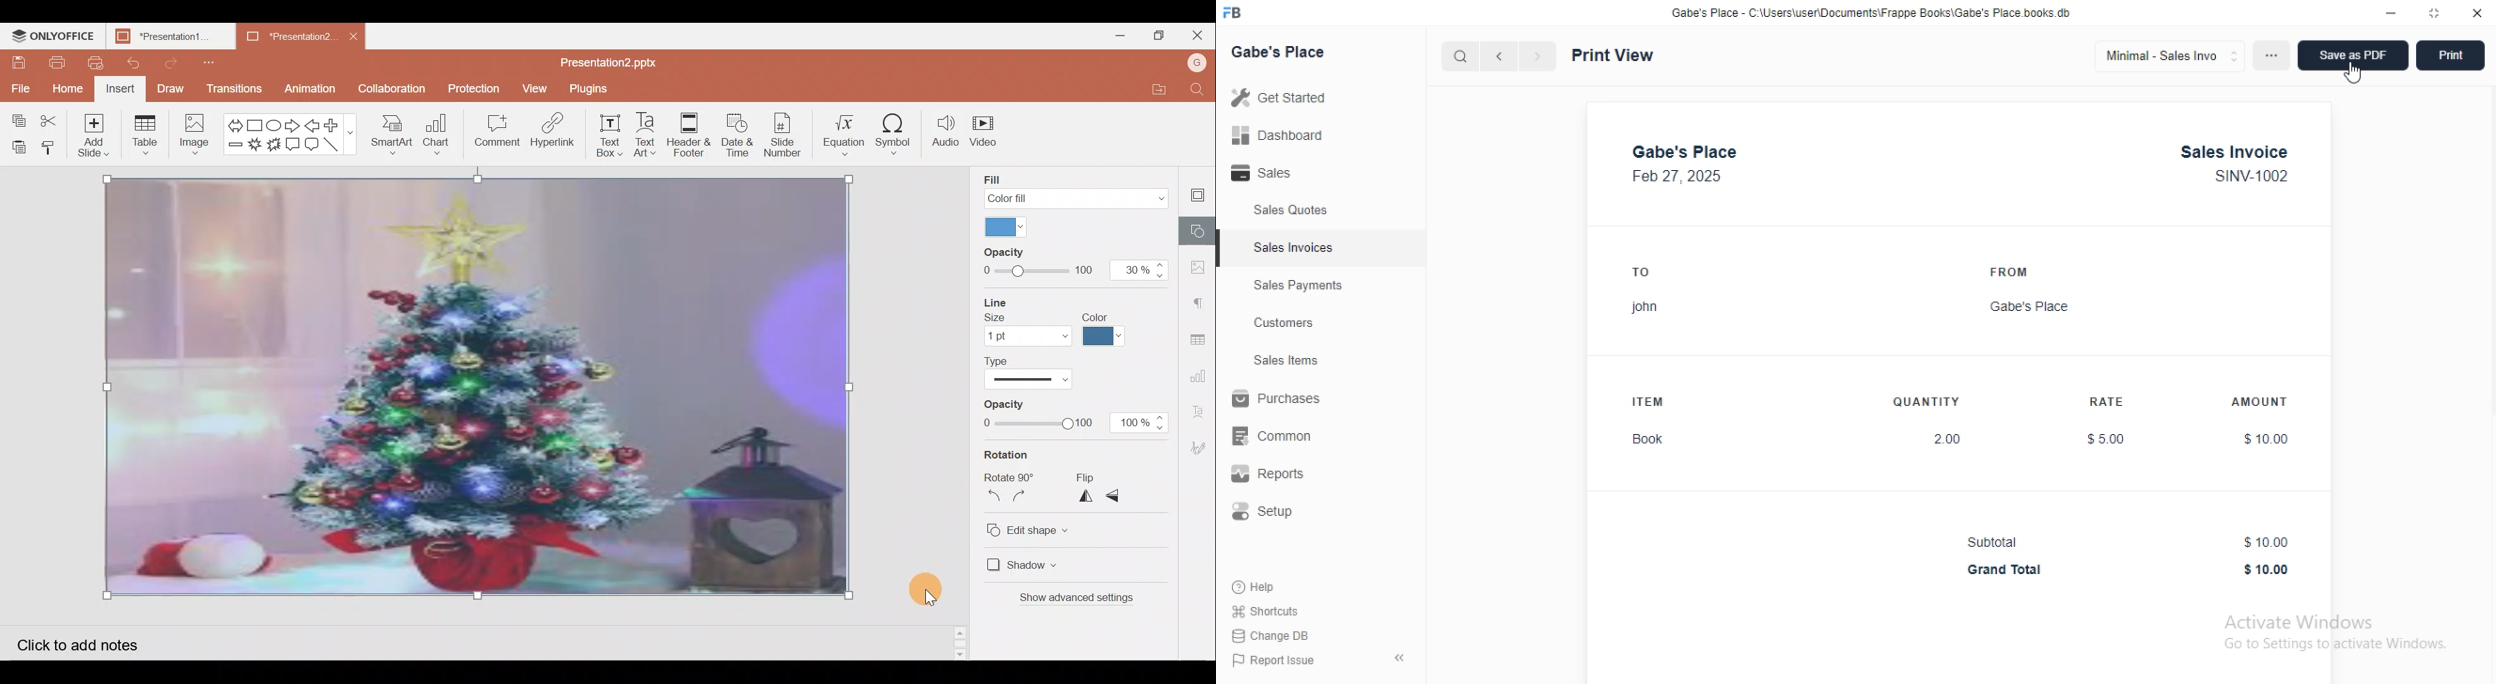  I want to click on Feb 27, 2025, so click(1678, 177).